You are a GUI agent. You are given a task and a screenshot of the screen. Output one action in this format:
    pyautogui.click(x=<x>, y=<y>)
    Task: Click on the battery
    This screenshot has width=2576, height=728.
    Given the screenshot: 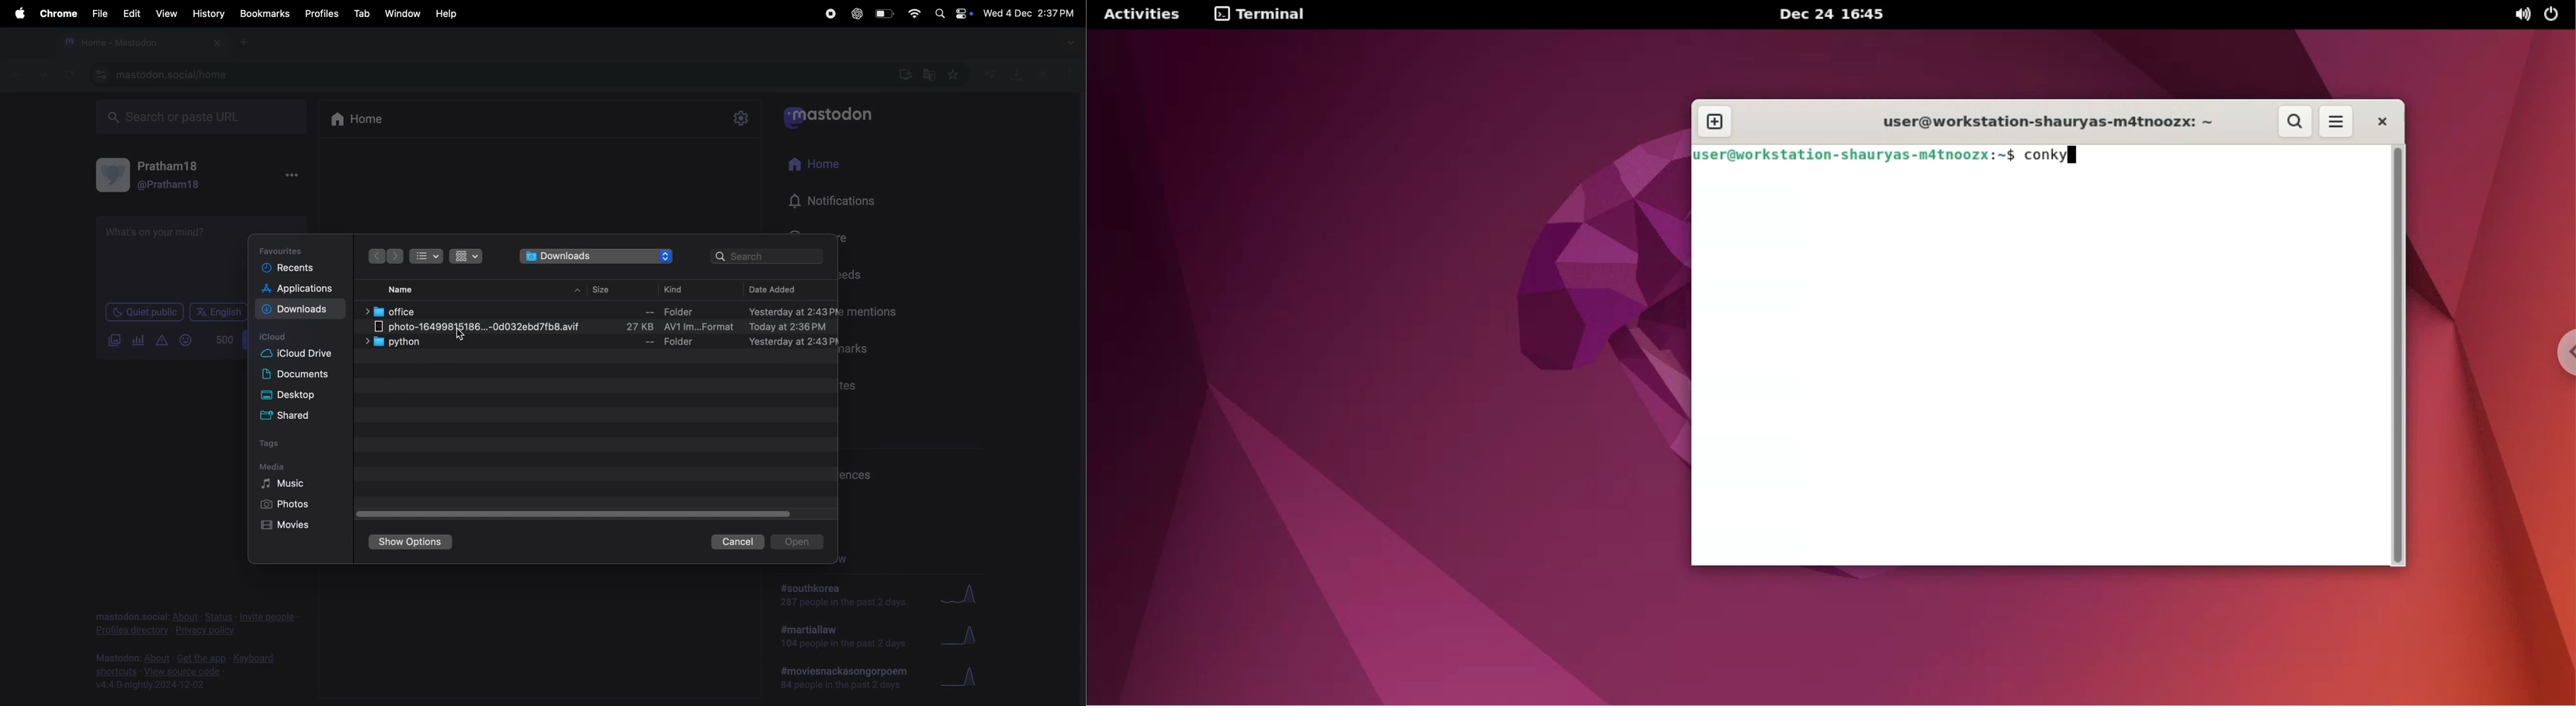 What is the action you would take?
    pyautogui.click(x=882, y=14)
    